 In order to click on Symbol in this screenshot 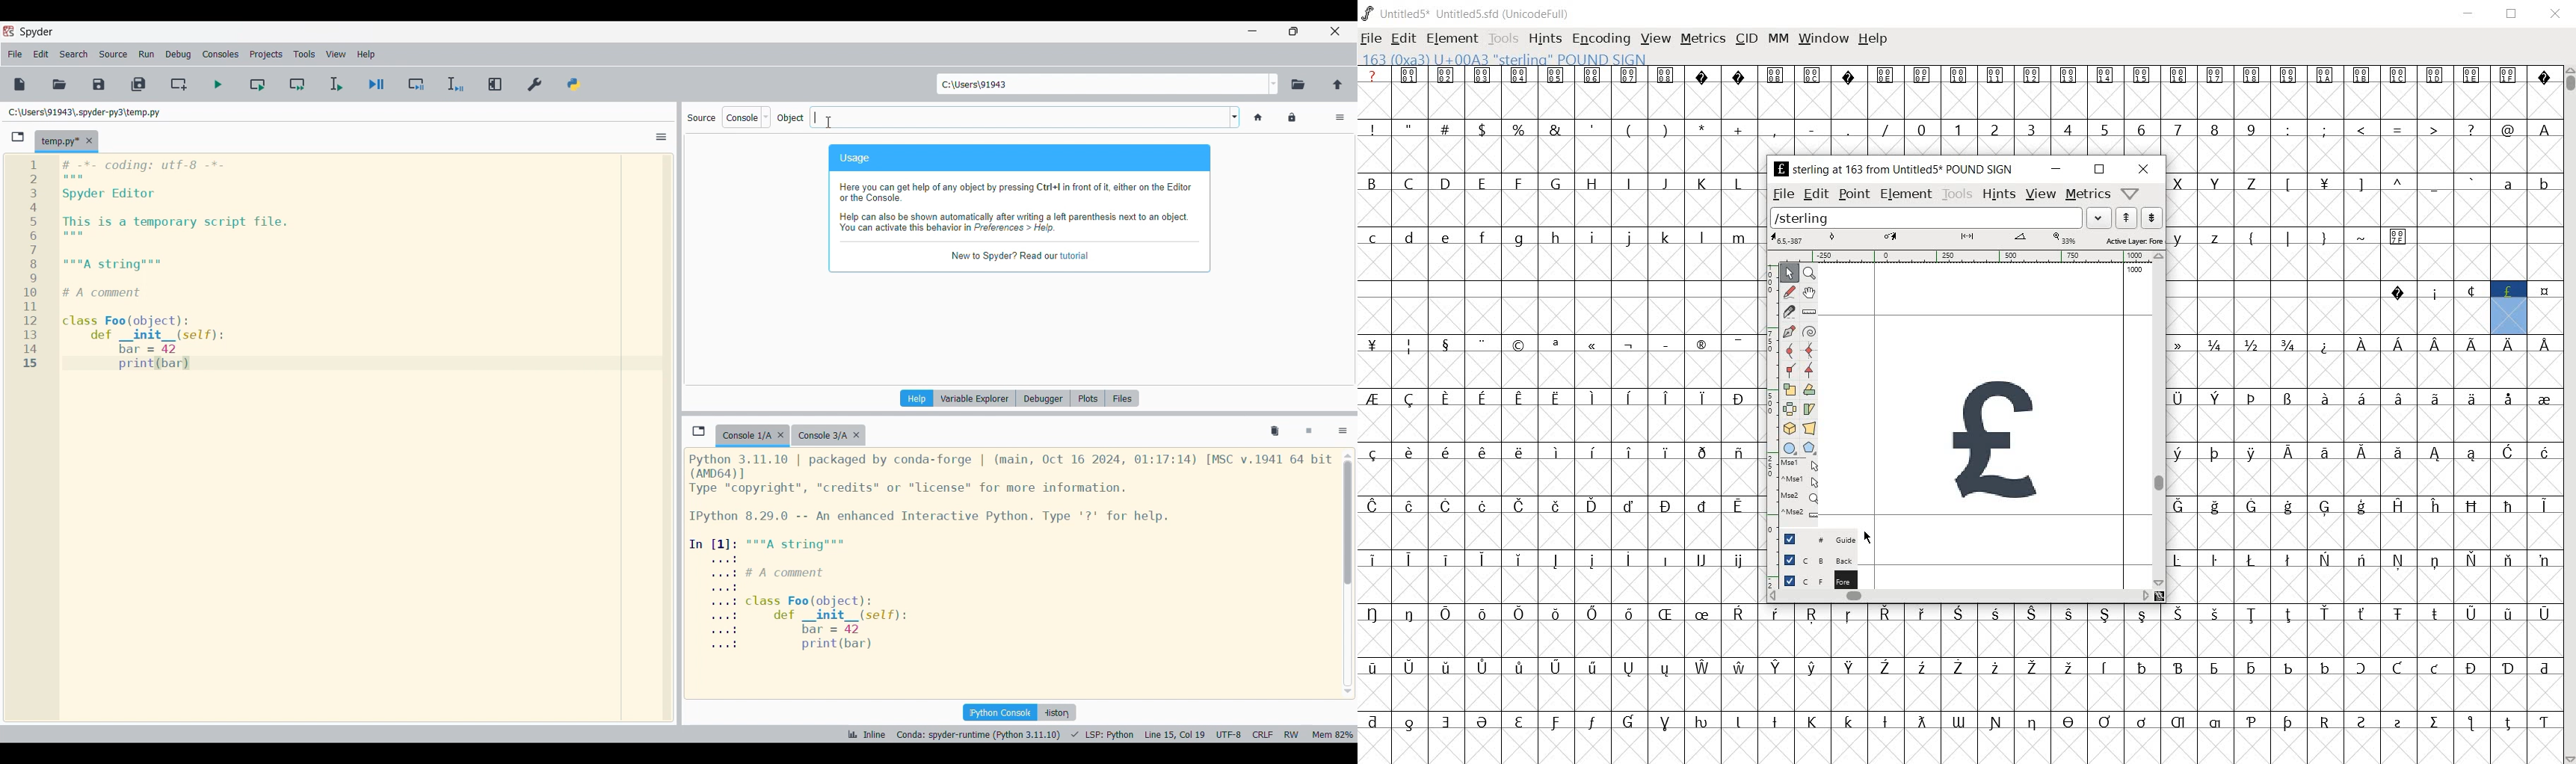, I will do `click(1376, 399)`.